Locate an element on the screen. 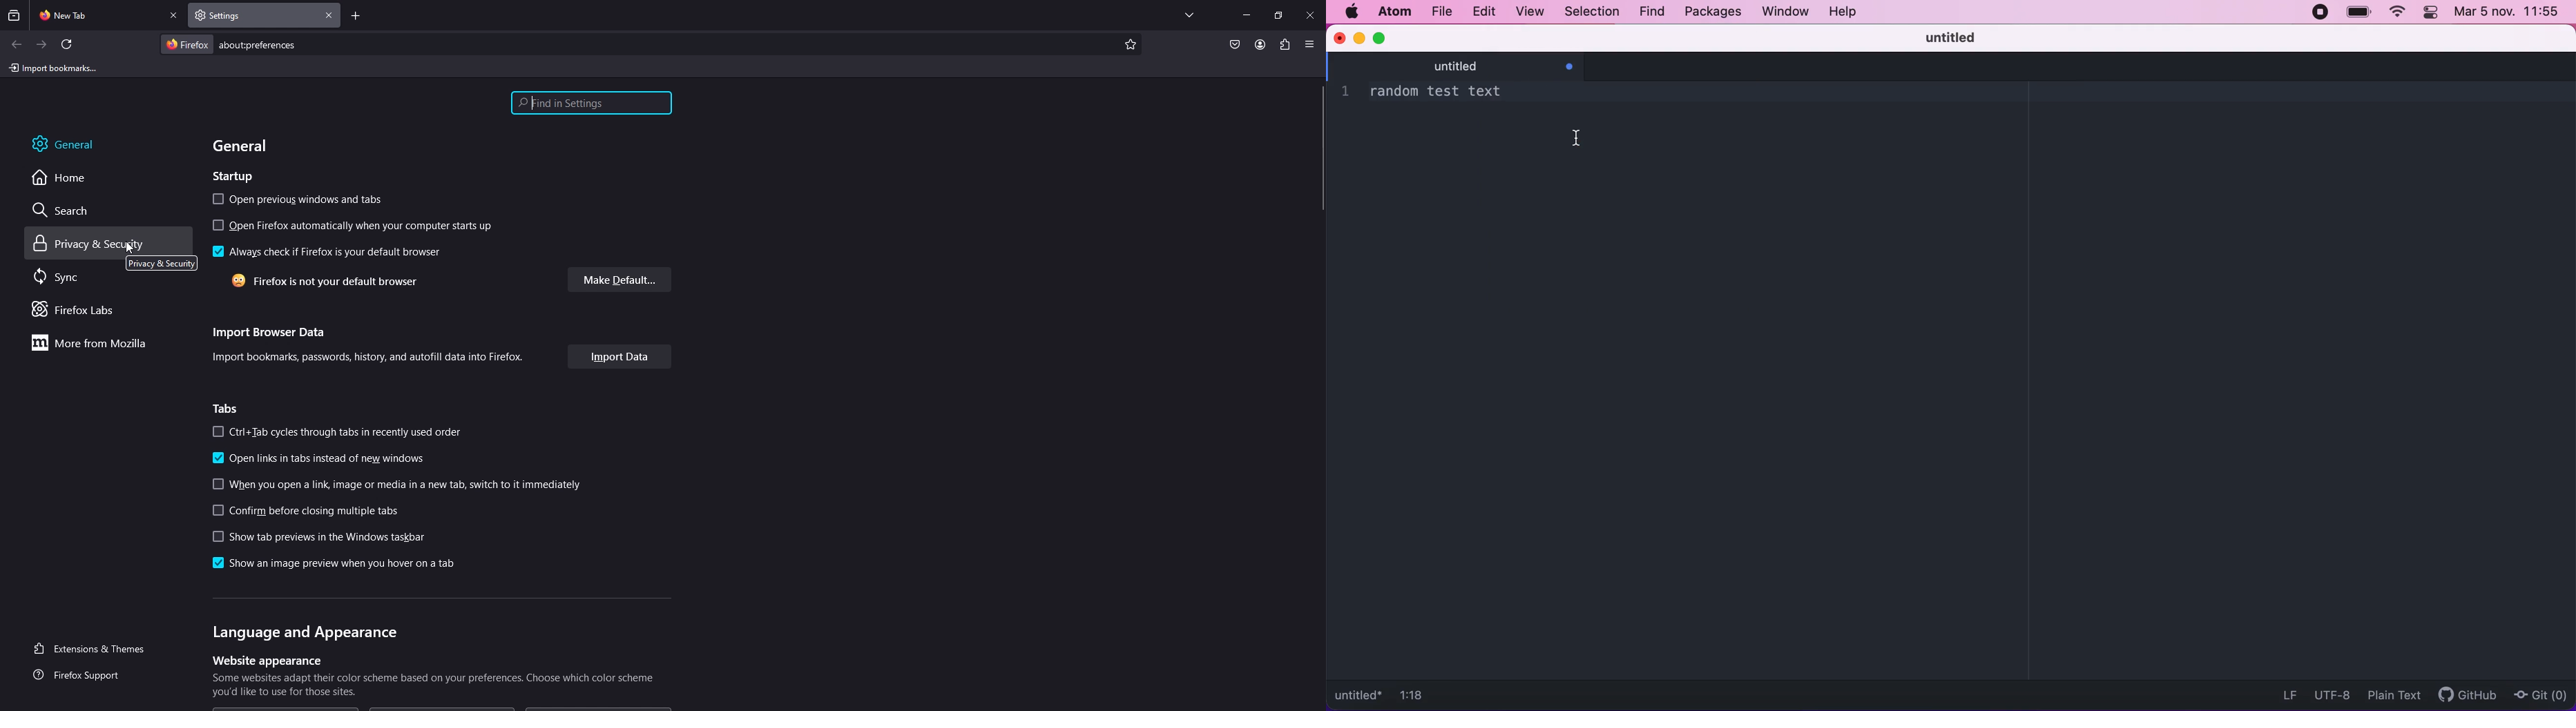 This screenshot has height=728, width=2576. maximize is located at coordinates (1387, 40).